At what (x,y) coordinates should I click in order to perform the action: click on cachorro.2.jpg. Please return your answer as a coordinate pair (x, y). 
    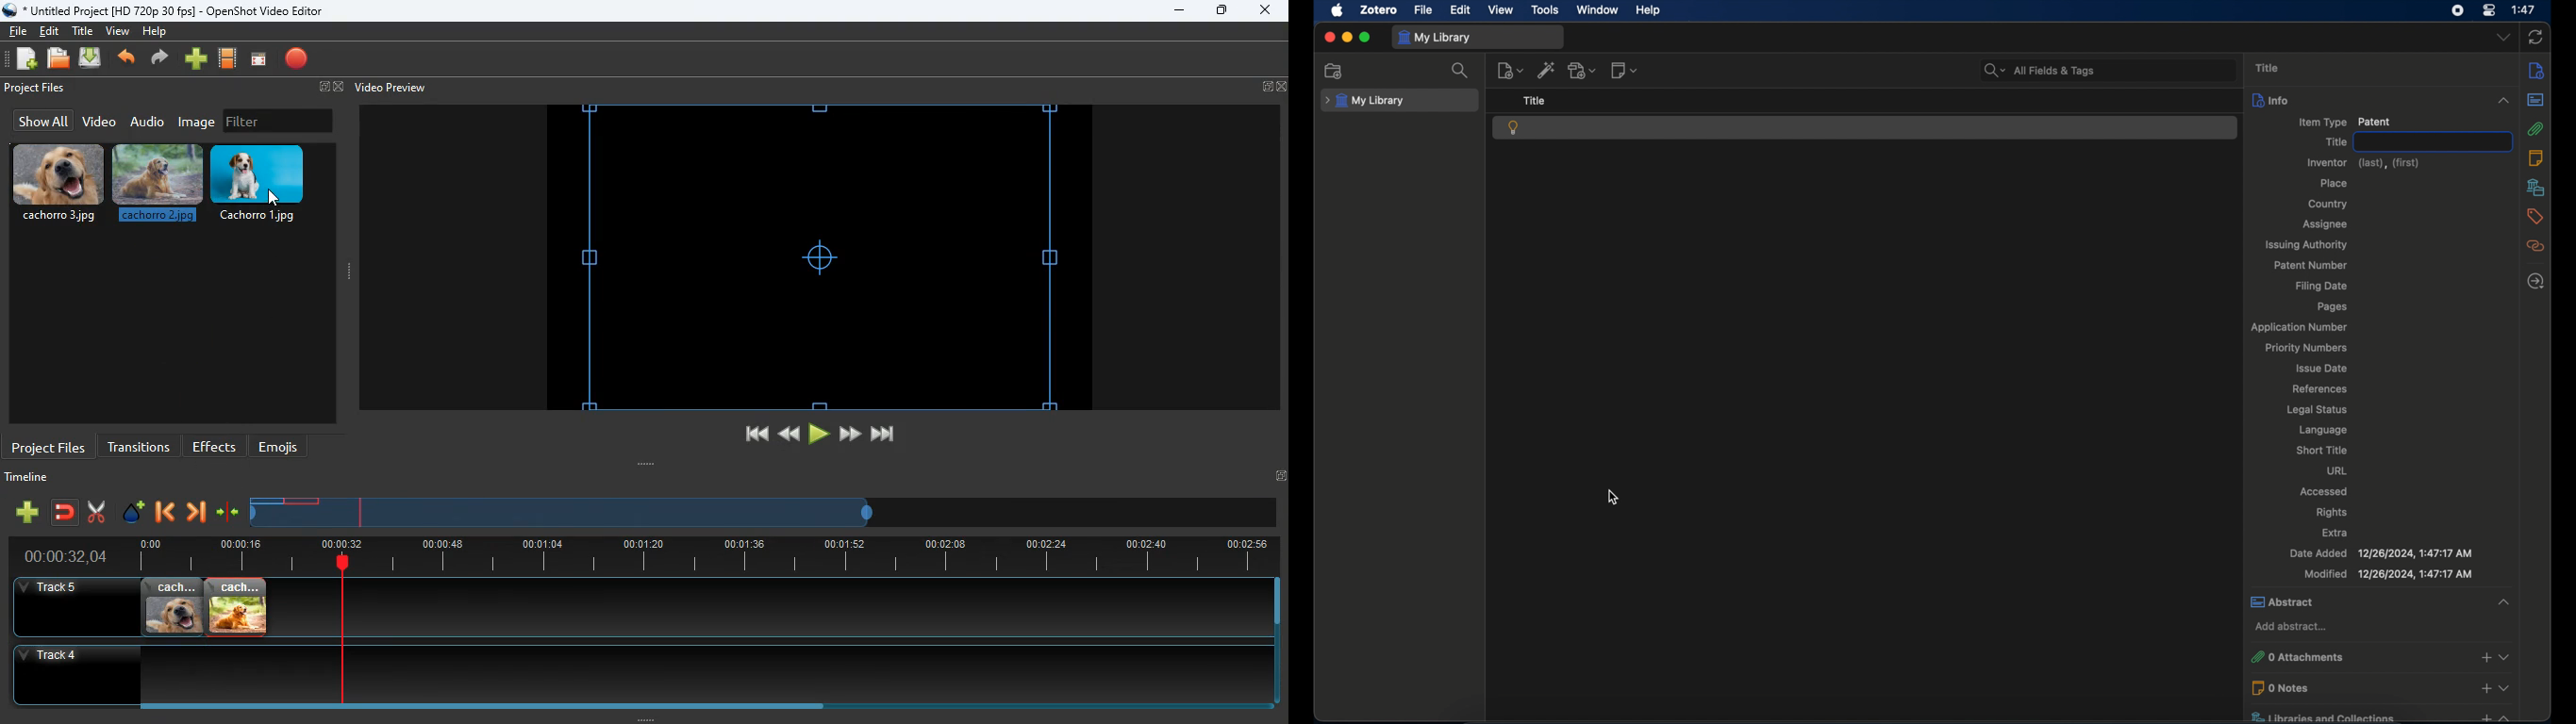
    Looking at the image, I should click on (238, 607).